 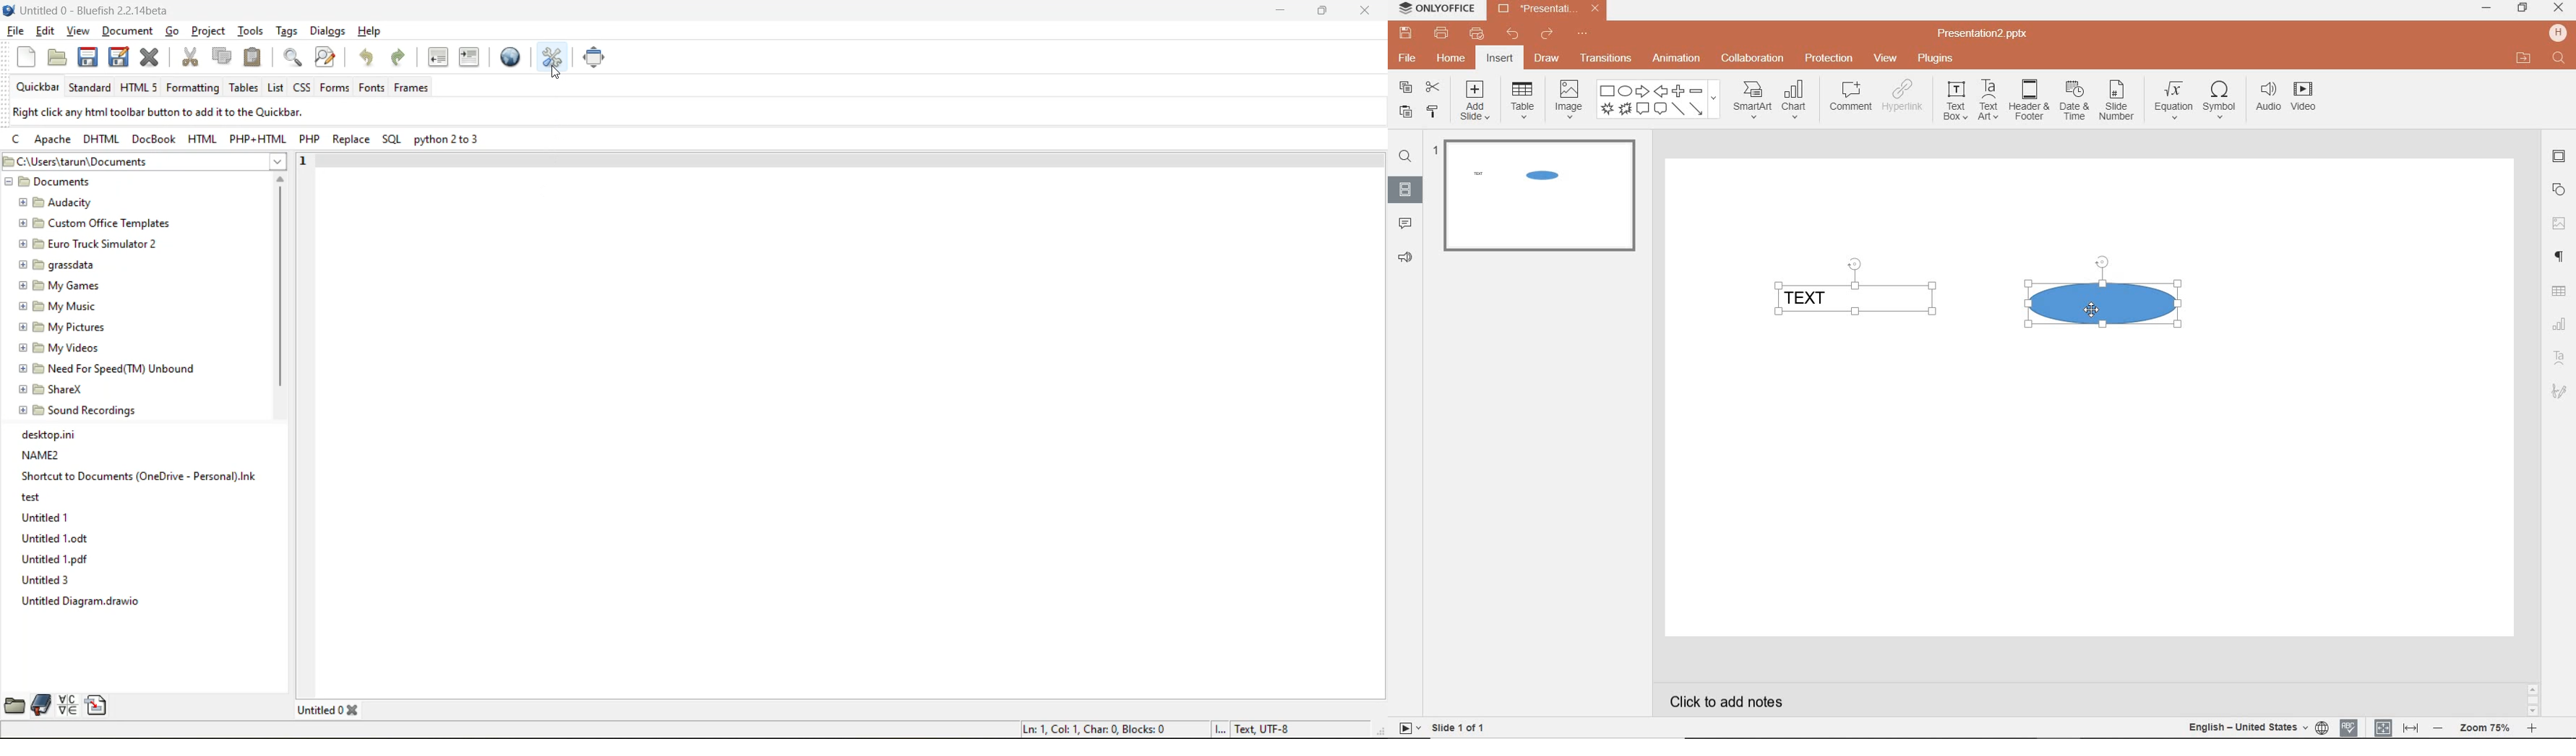 What do you see at coordinates (2171, 103) in the screenshot?
I see `equation` at bounding box center [2171, 103].